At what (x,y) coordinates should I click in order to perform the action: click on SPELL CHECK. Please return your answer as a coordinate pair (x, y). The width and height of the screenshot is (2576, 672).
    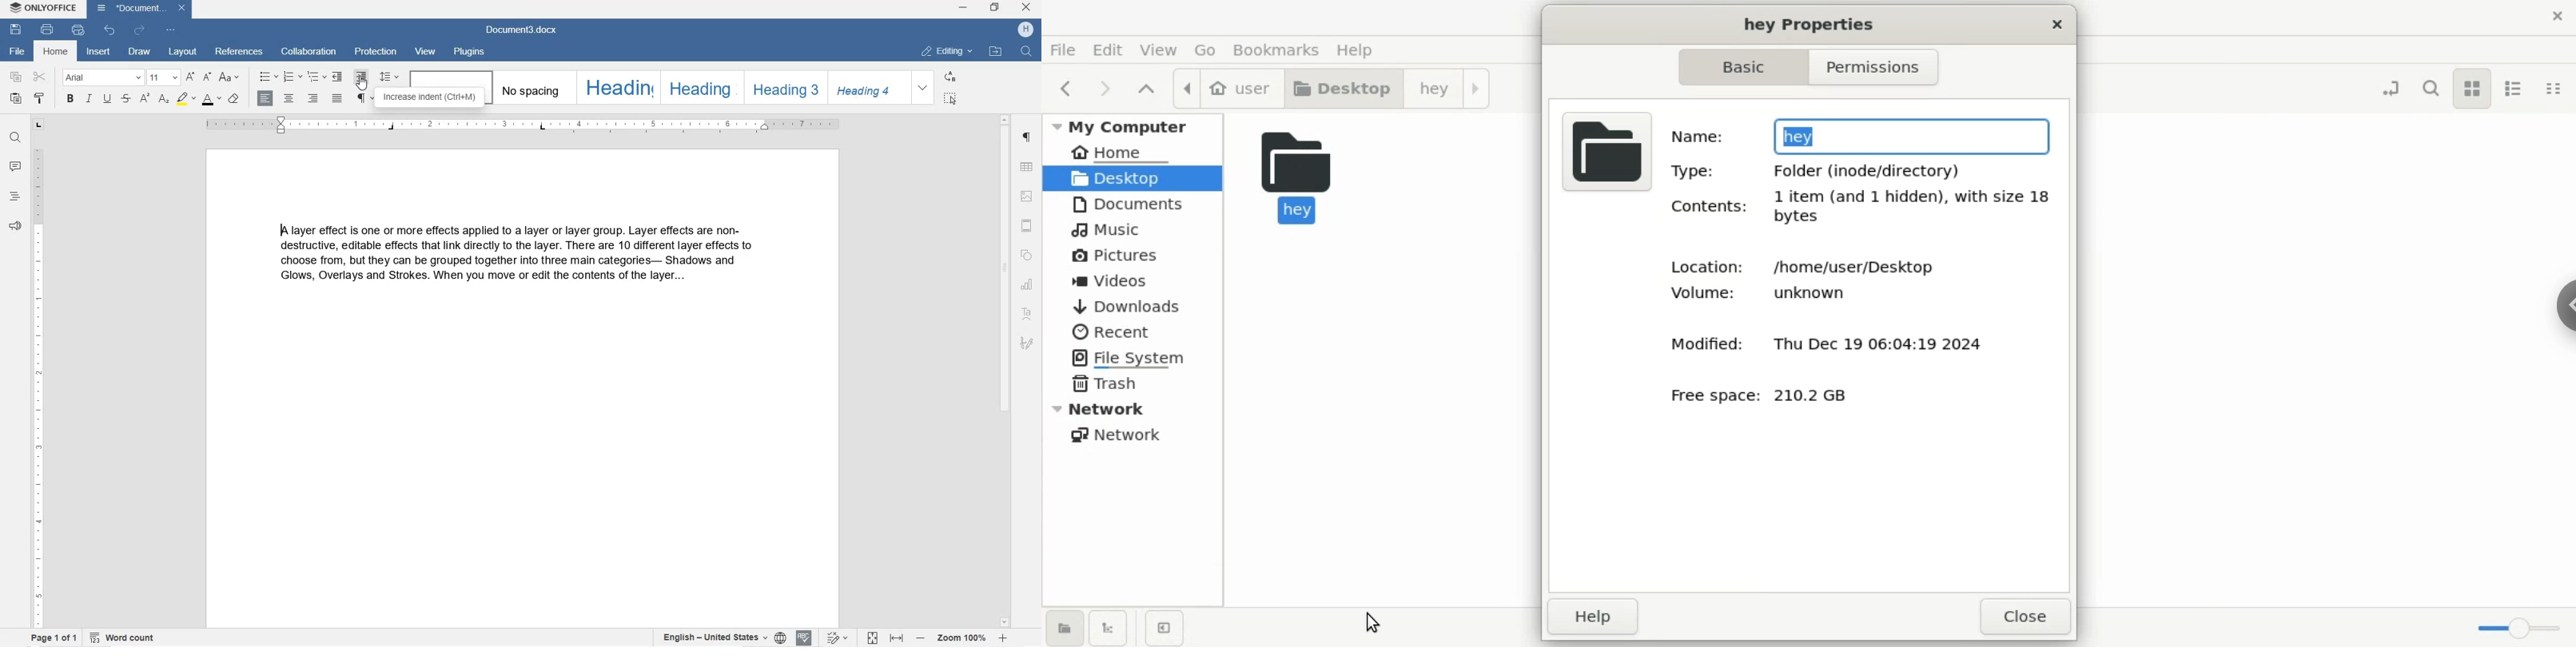
    Looking at the image, I should click on (806, 637).